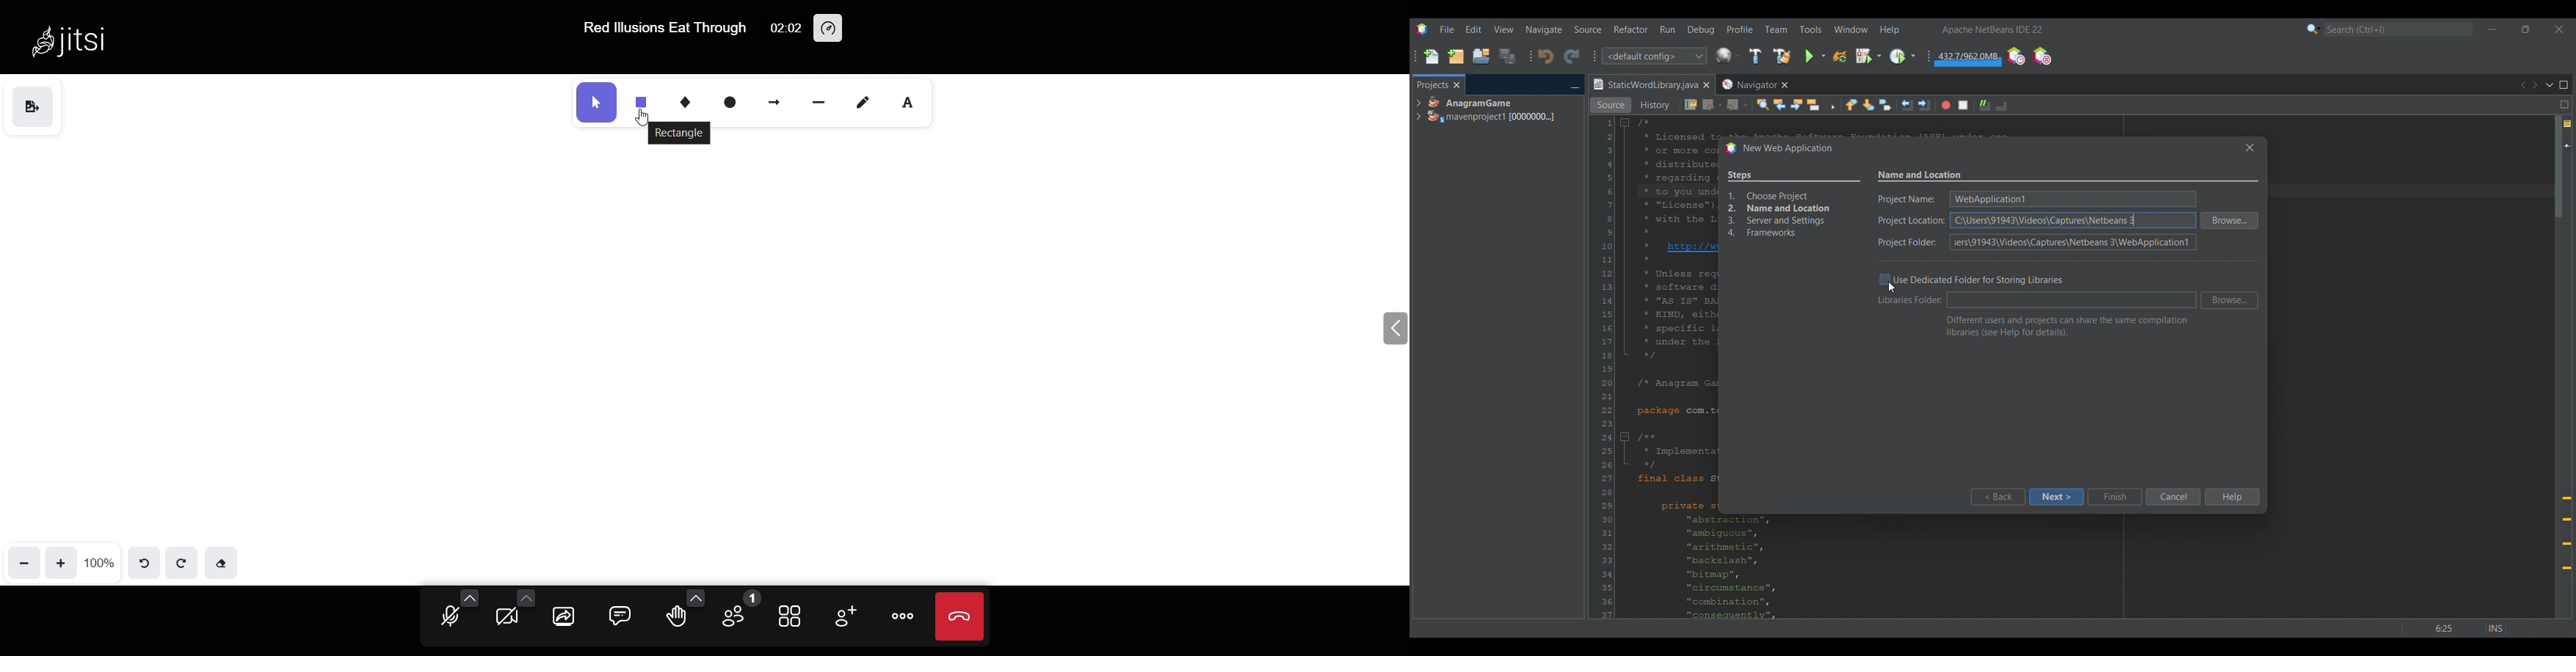  I want to click on 100%, so click(101, 561).